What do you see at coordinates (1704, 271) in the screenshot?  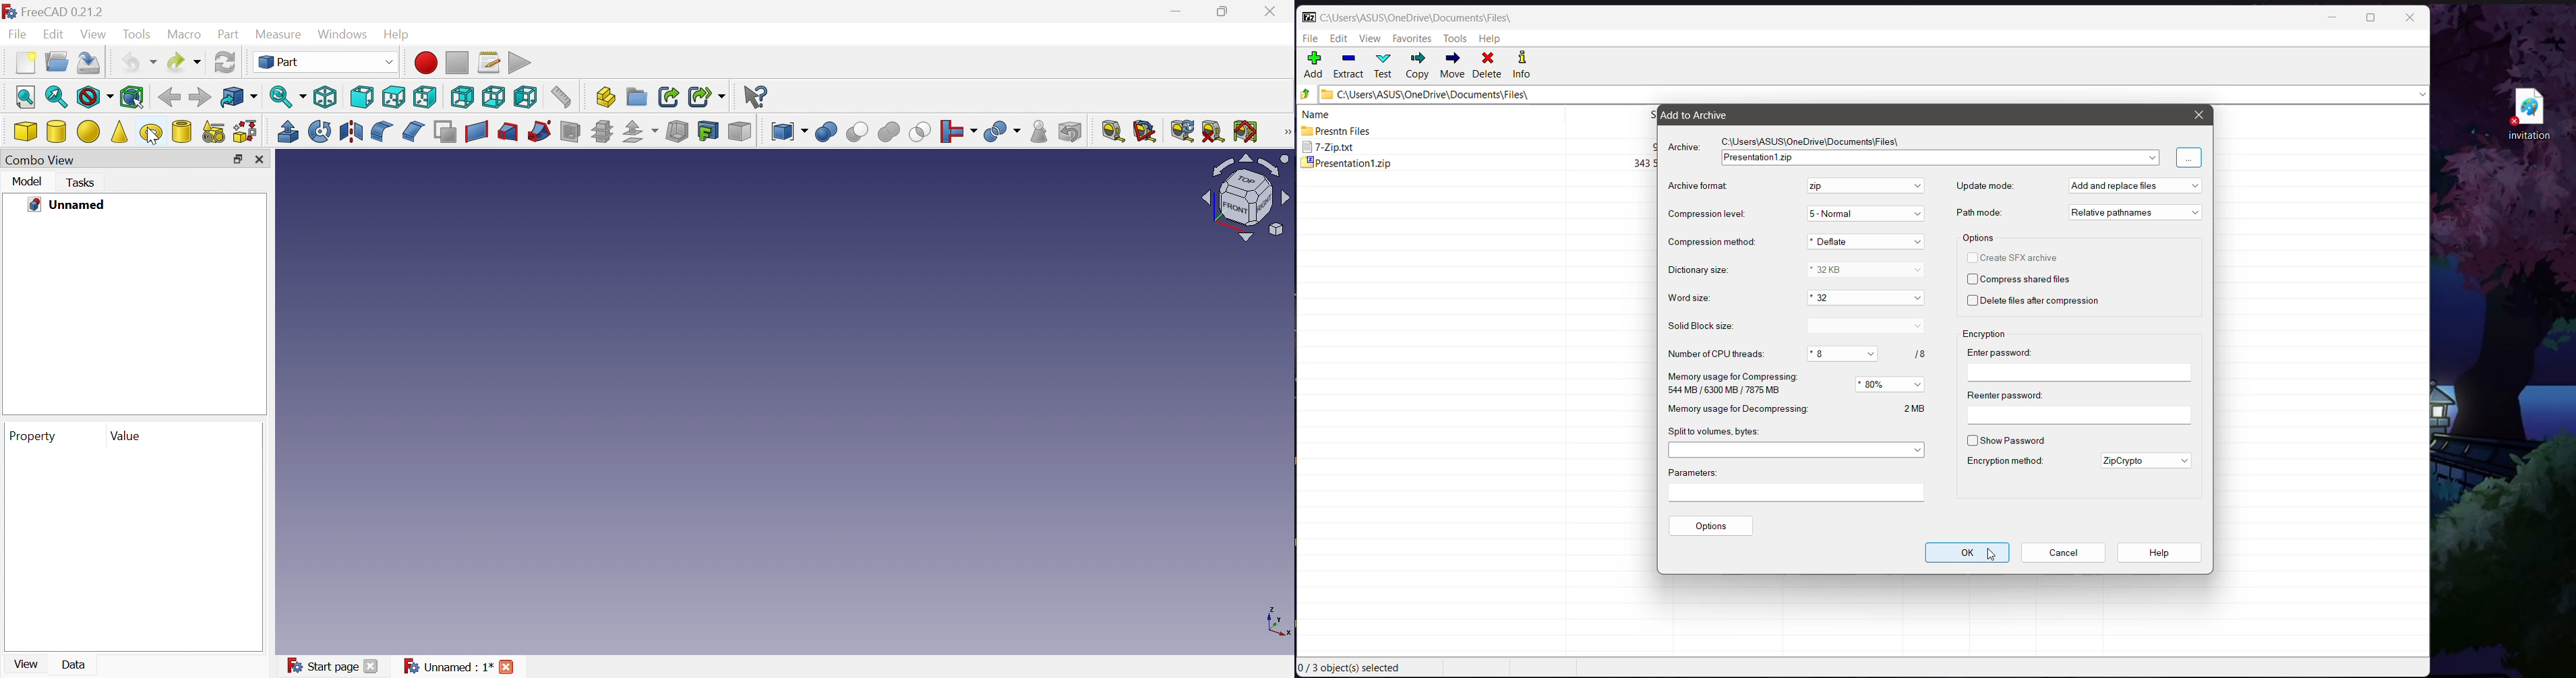 I see `Dictionary size` at bounding box center [1704, 271].